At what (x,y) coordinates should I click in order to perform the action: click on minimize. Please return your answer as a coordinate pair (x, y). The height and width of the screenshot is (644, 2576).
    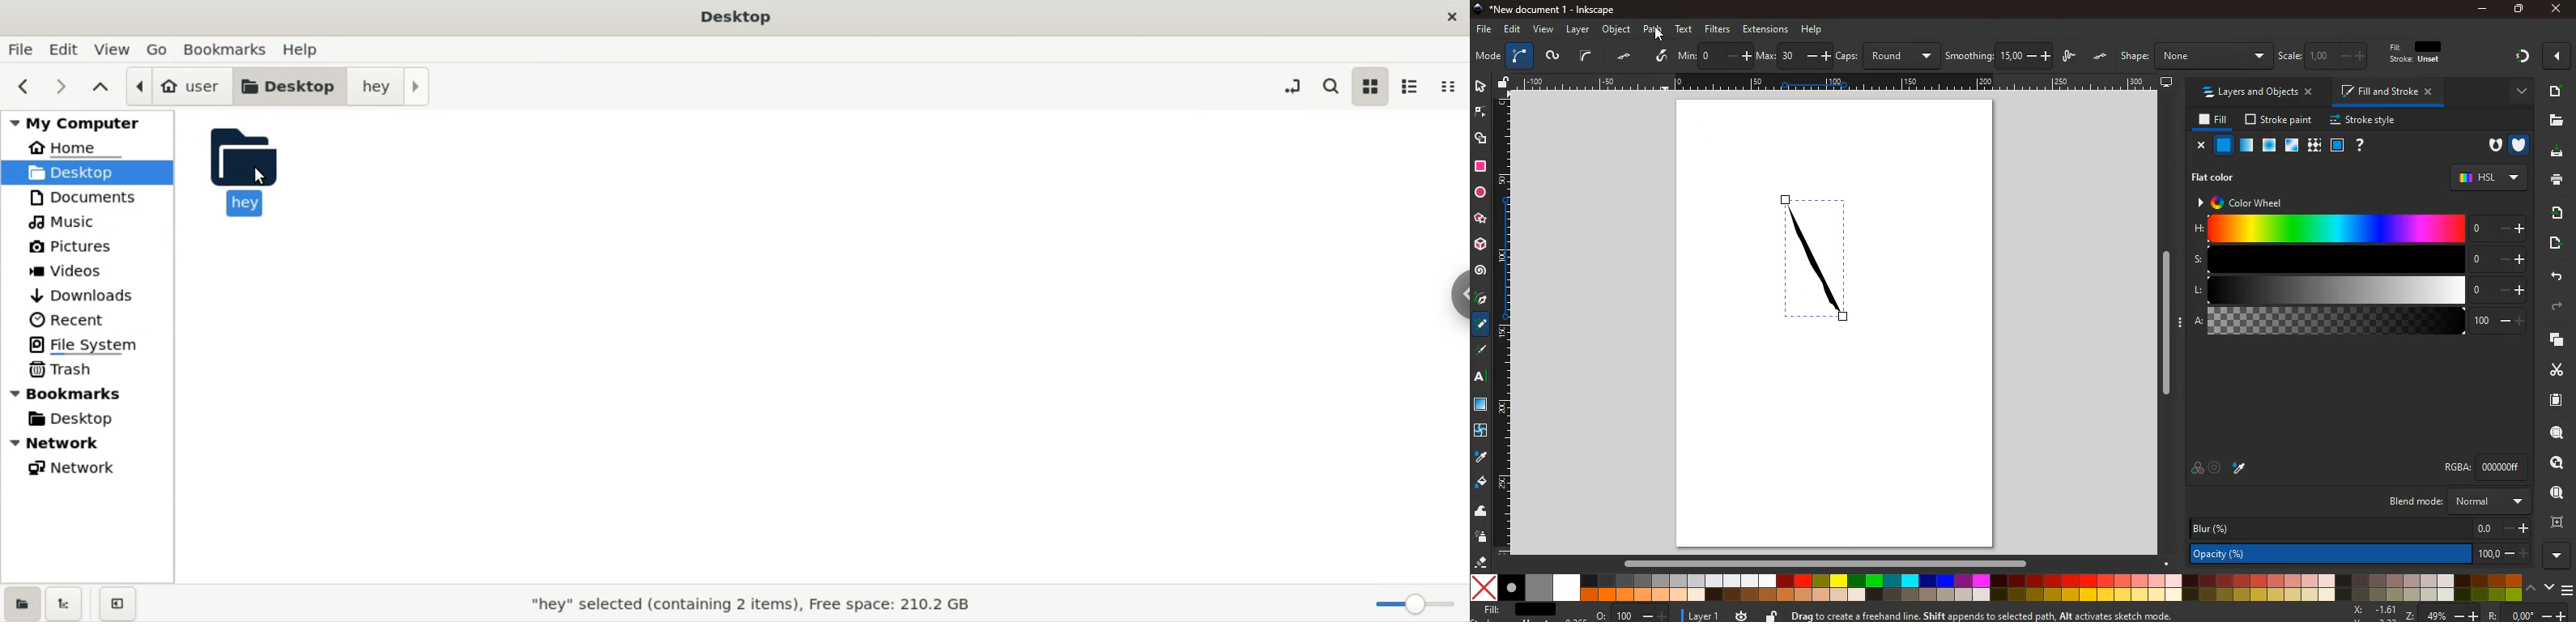
    Looking at the image, I should click on (2484, 10).